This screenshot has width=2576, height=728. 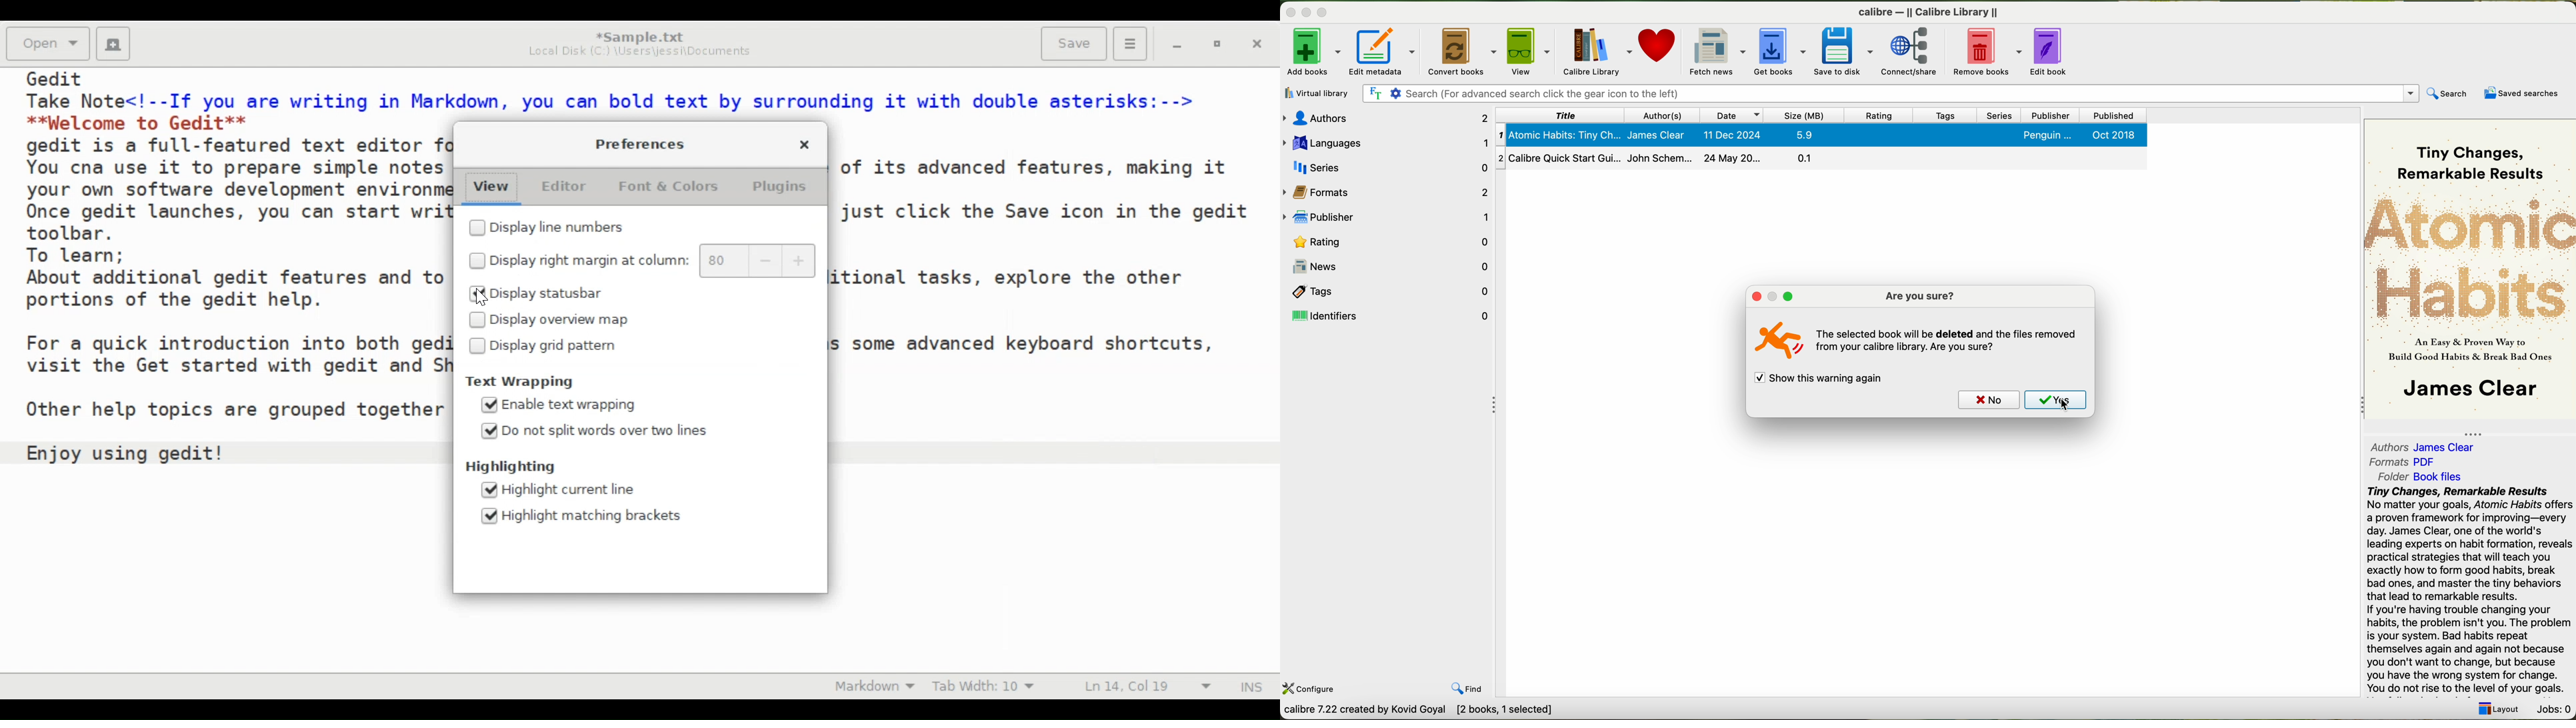 I want to click on tags, so click(x=1944, y=115).